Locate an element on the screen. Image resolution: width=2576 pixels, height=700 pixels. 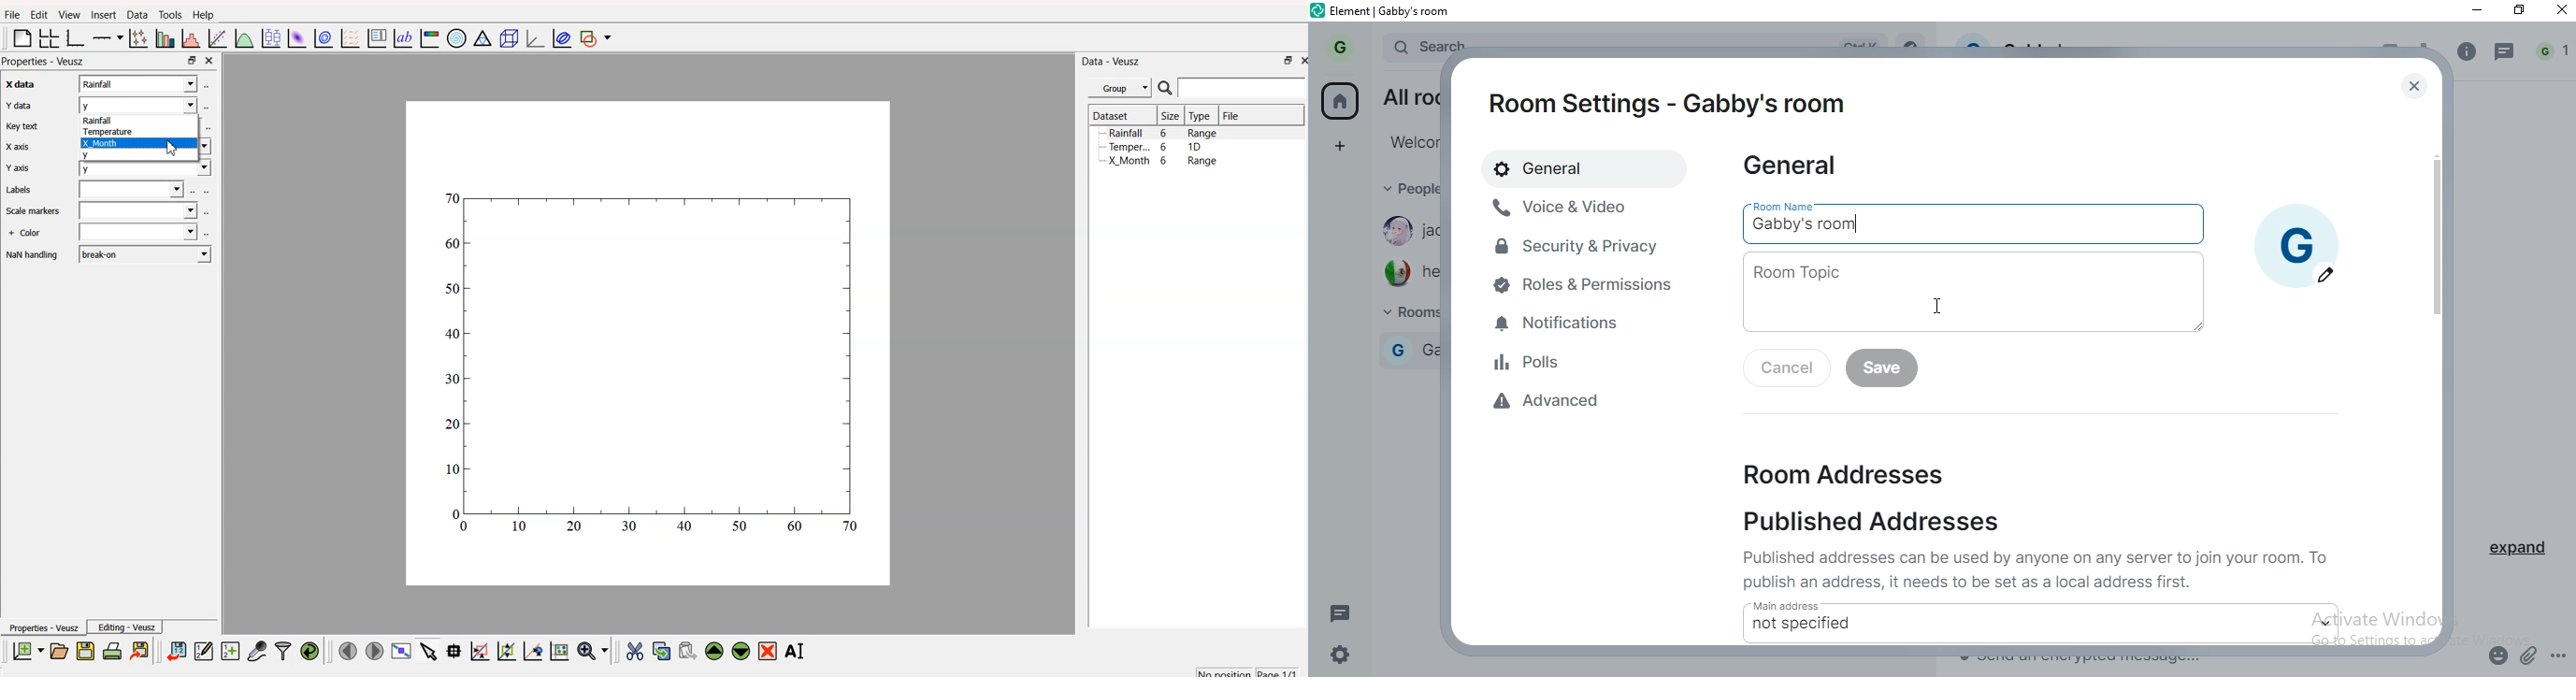
jackmama is located at coordinates (1407, 232).